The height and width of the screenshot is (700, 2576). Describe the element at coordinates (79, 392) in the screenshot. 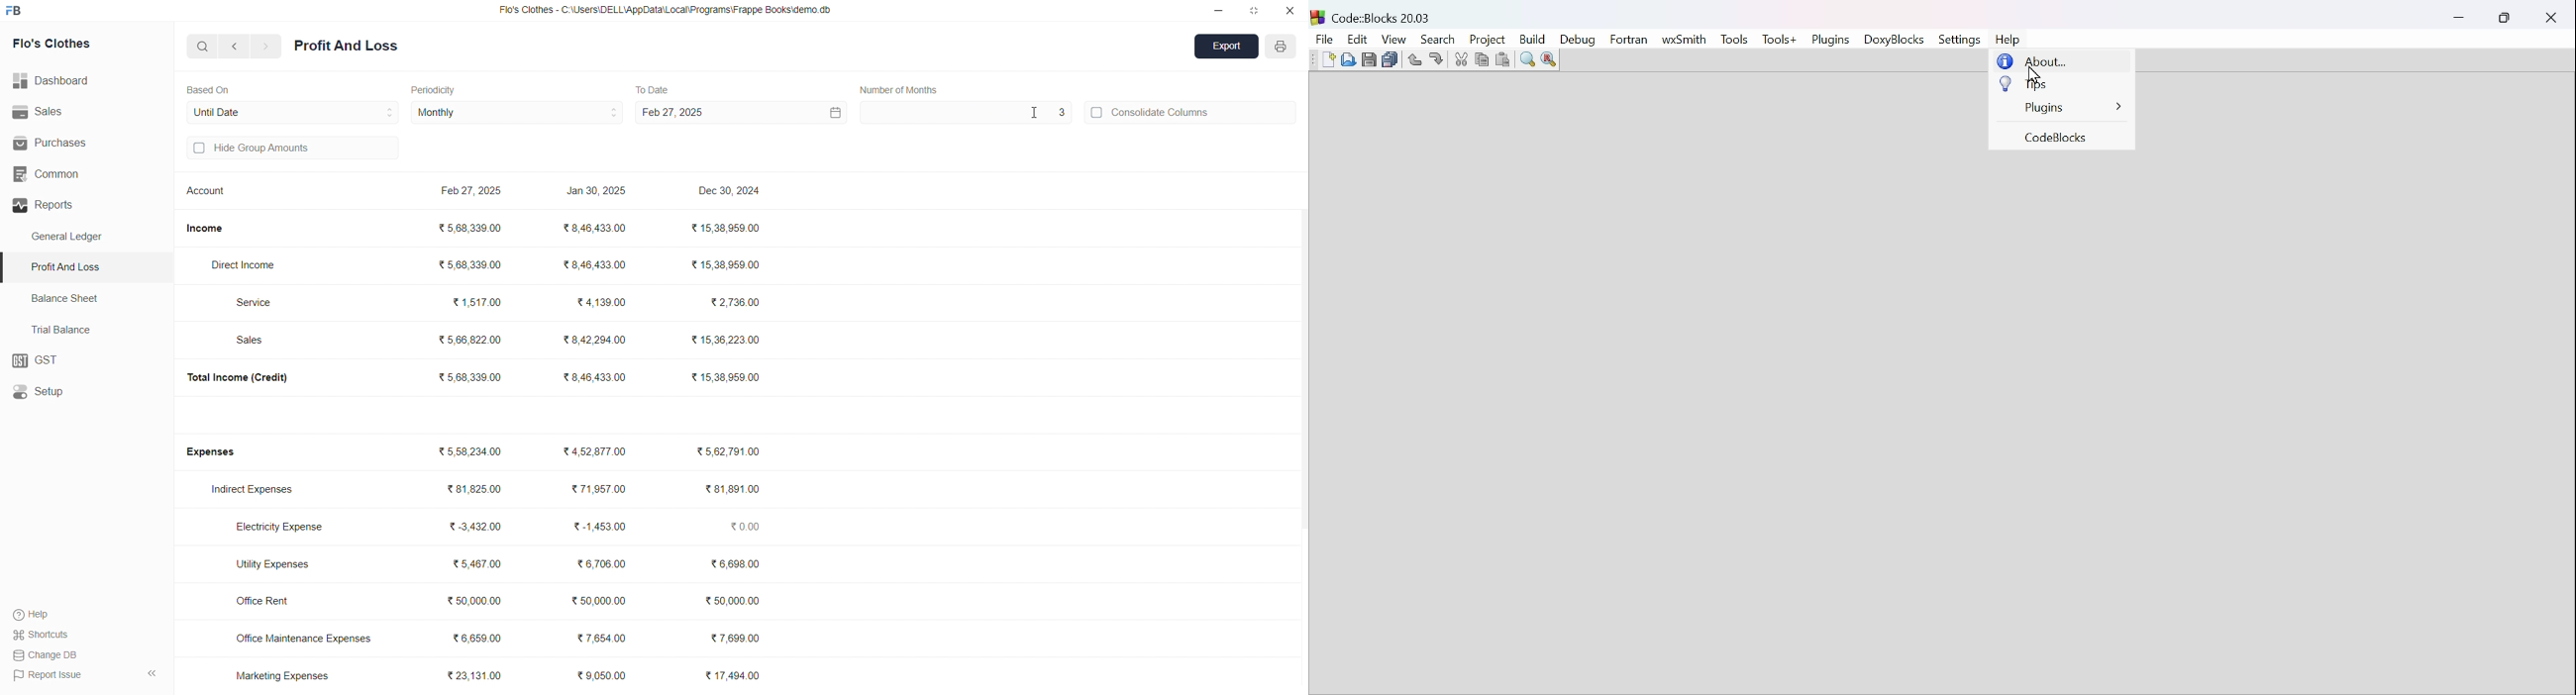

I see `Setup` at that location.